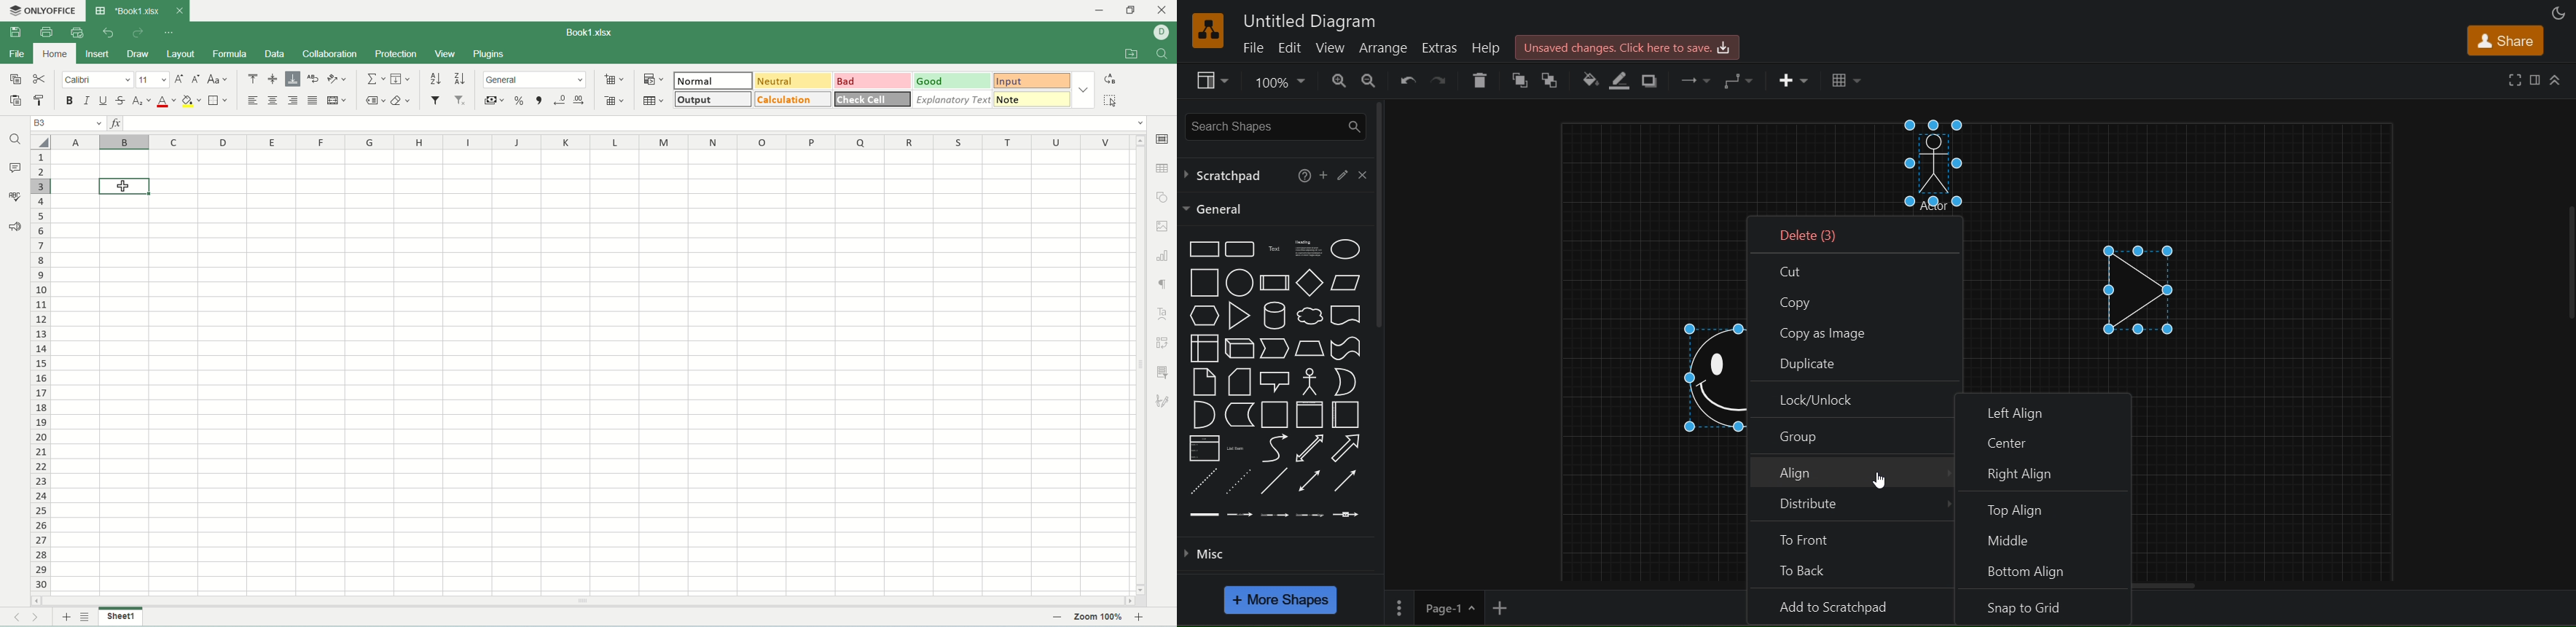 The height and width of the screenshot is (644, 2576). Describe the element at coordinates (273, 79) in the screenshot. I see `align middle` at that location.